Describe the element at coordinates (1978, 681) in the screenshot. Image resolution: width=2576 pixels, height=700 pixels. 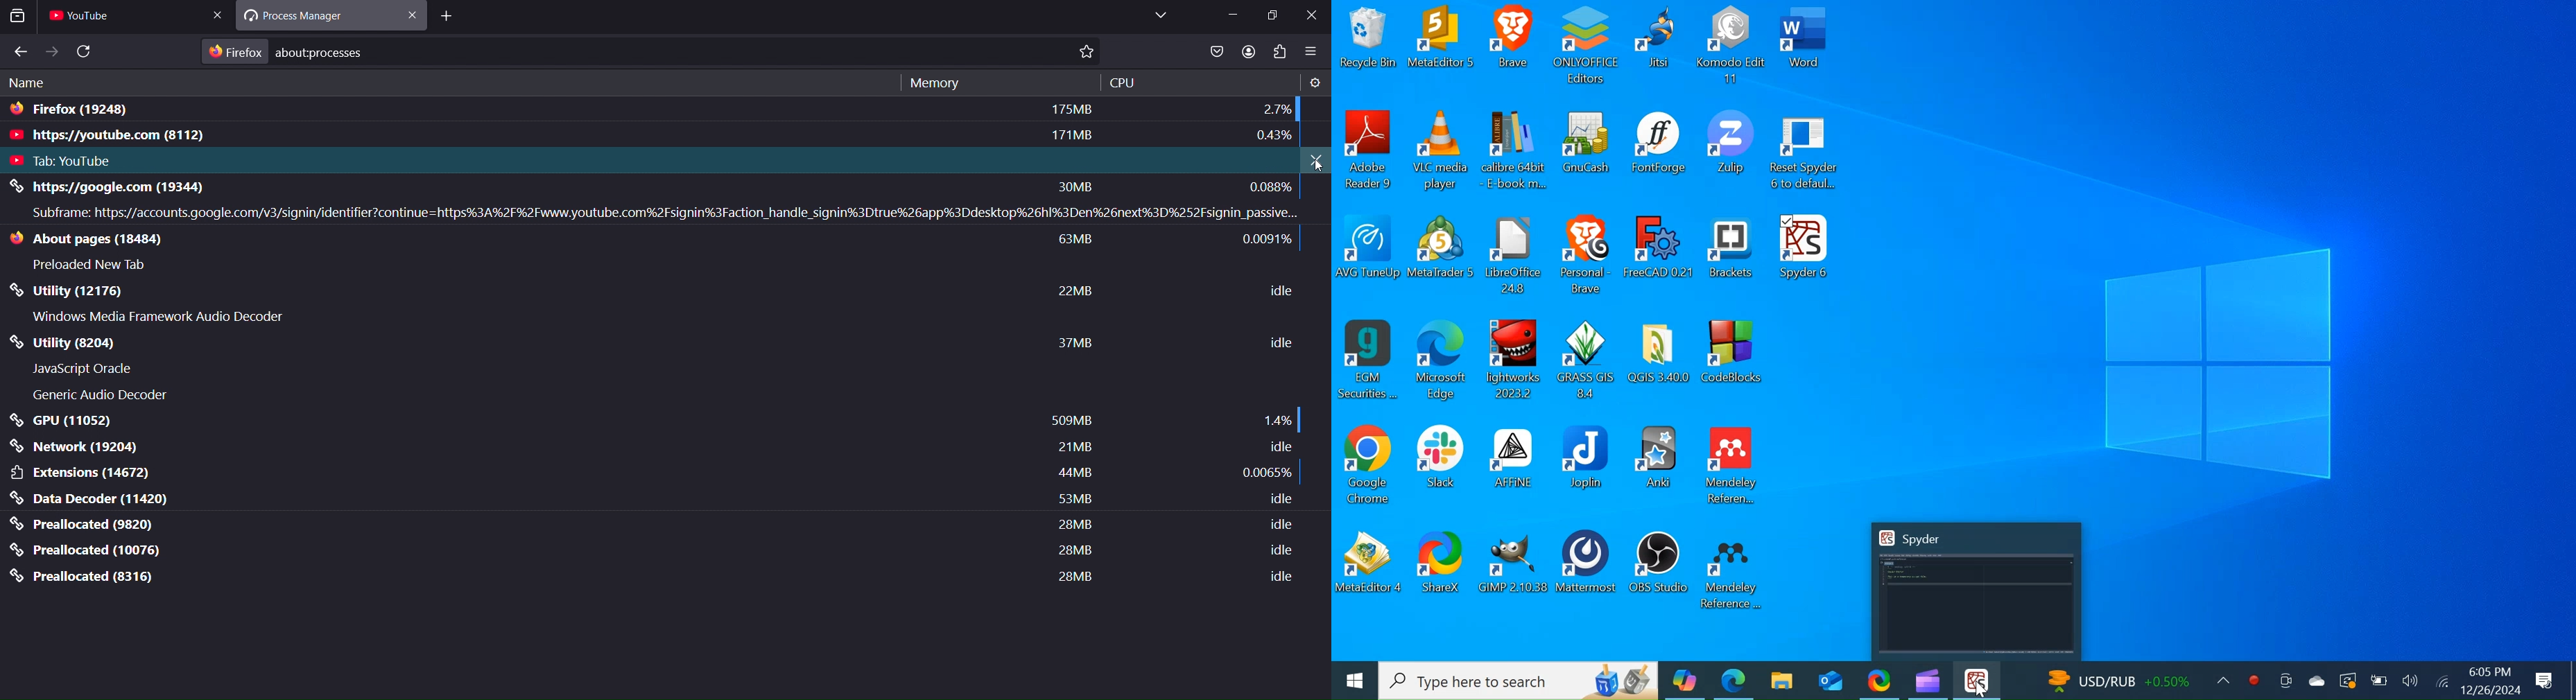
I see `Spyder Desktop Icon` at that location.